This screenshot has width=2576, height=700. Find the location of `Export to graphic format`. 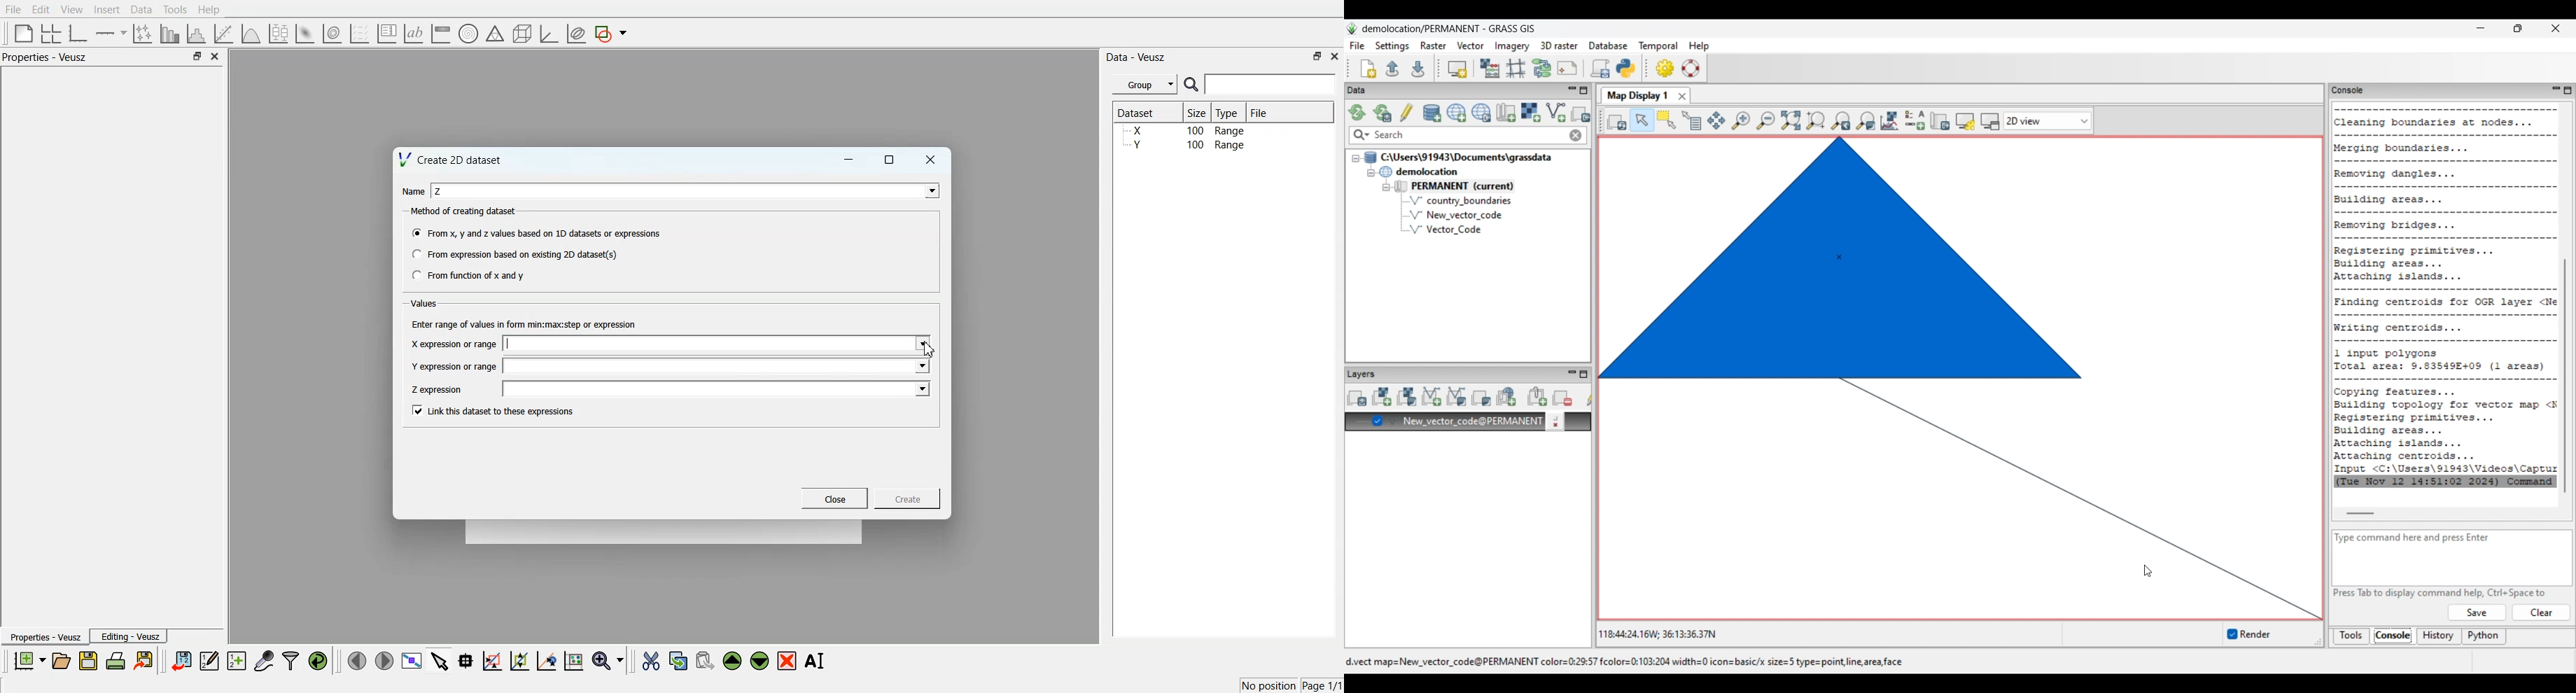

Export to graphic format is located at coordinates (145, 660).